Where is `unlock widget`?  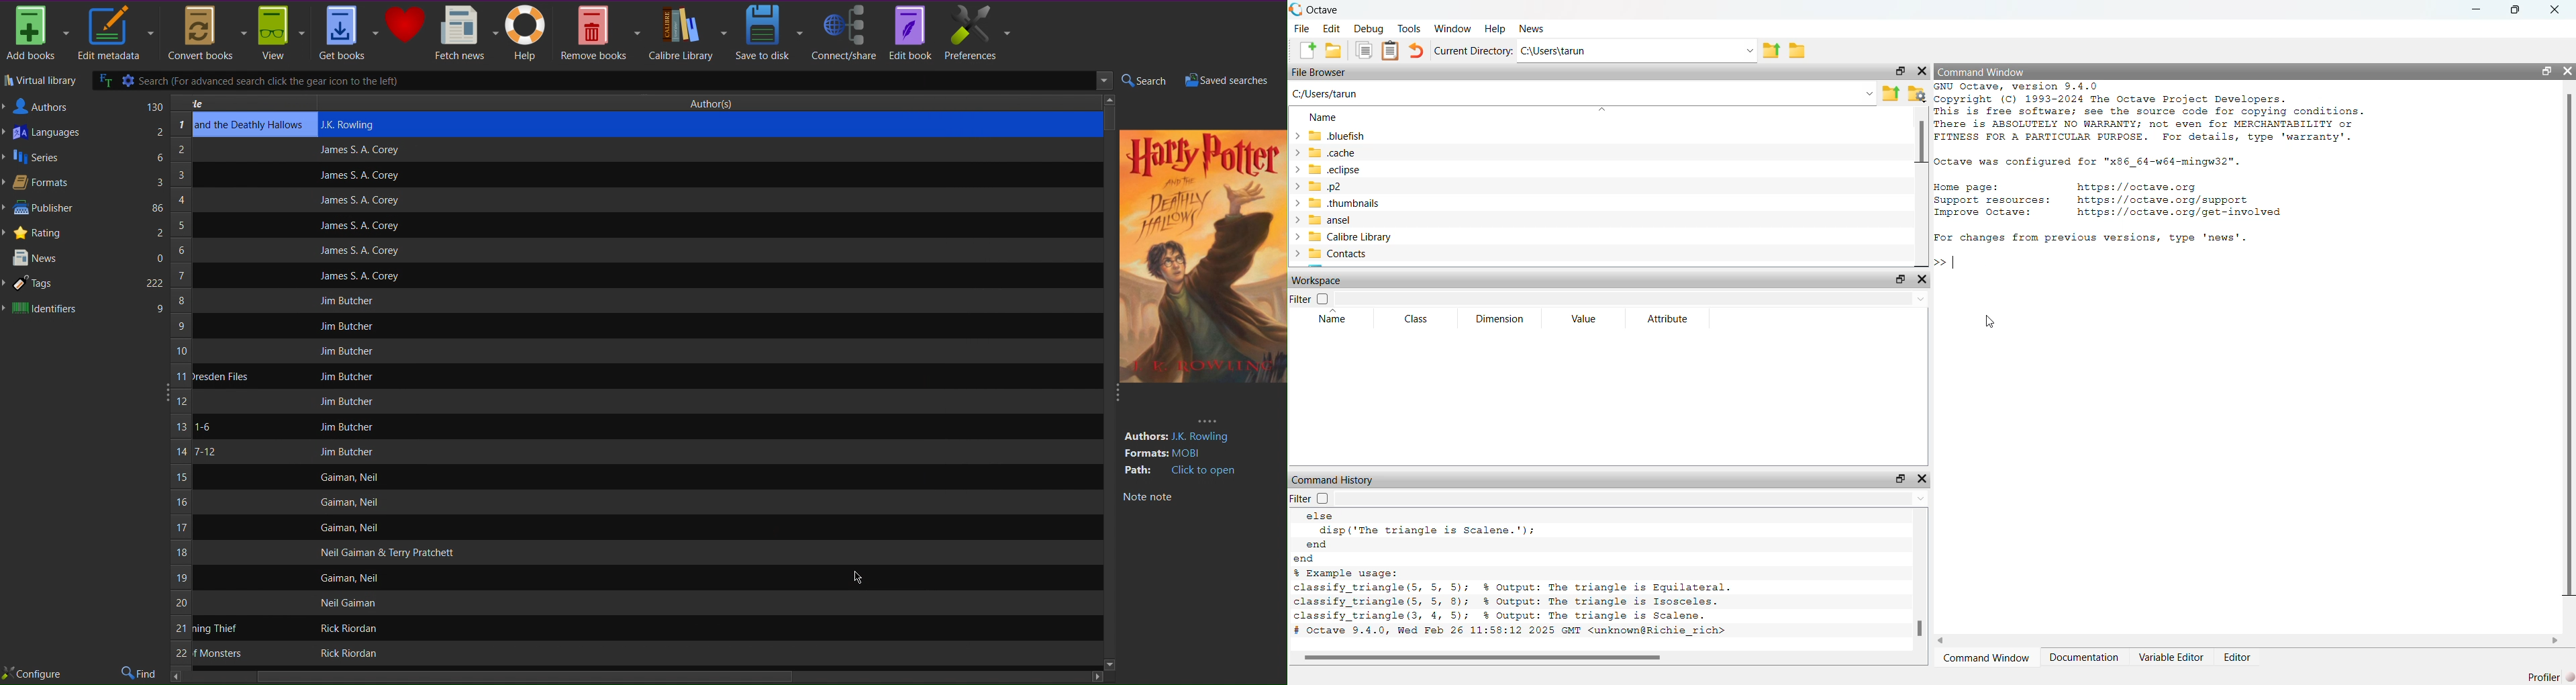
unlock widget is located at coordinates (1899, 70).